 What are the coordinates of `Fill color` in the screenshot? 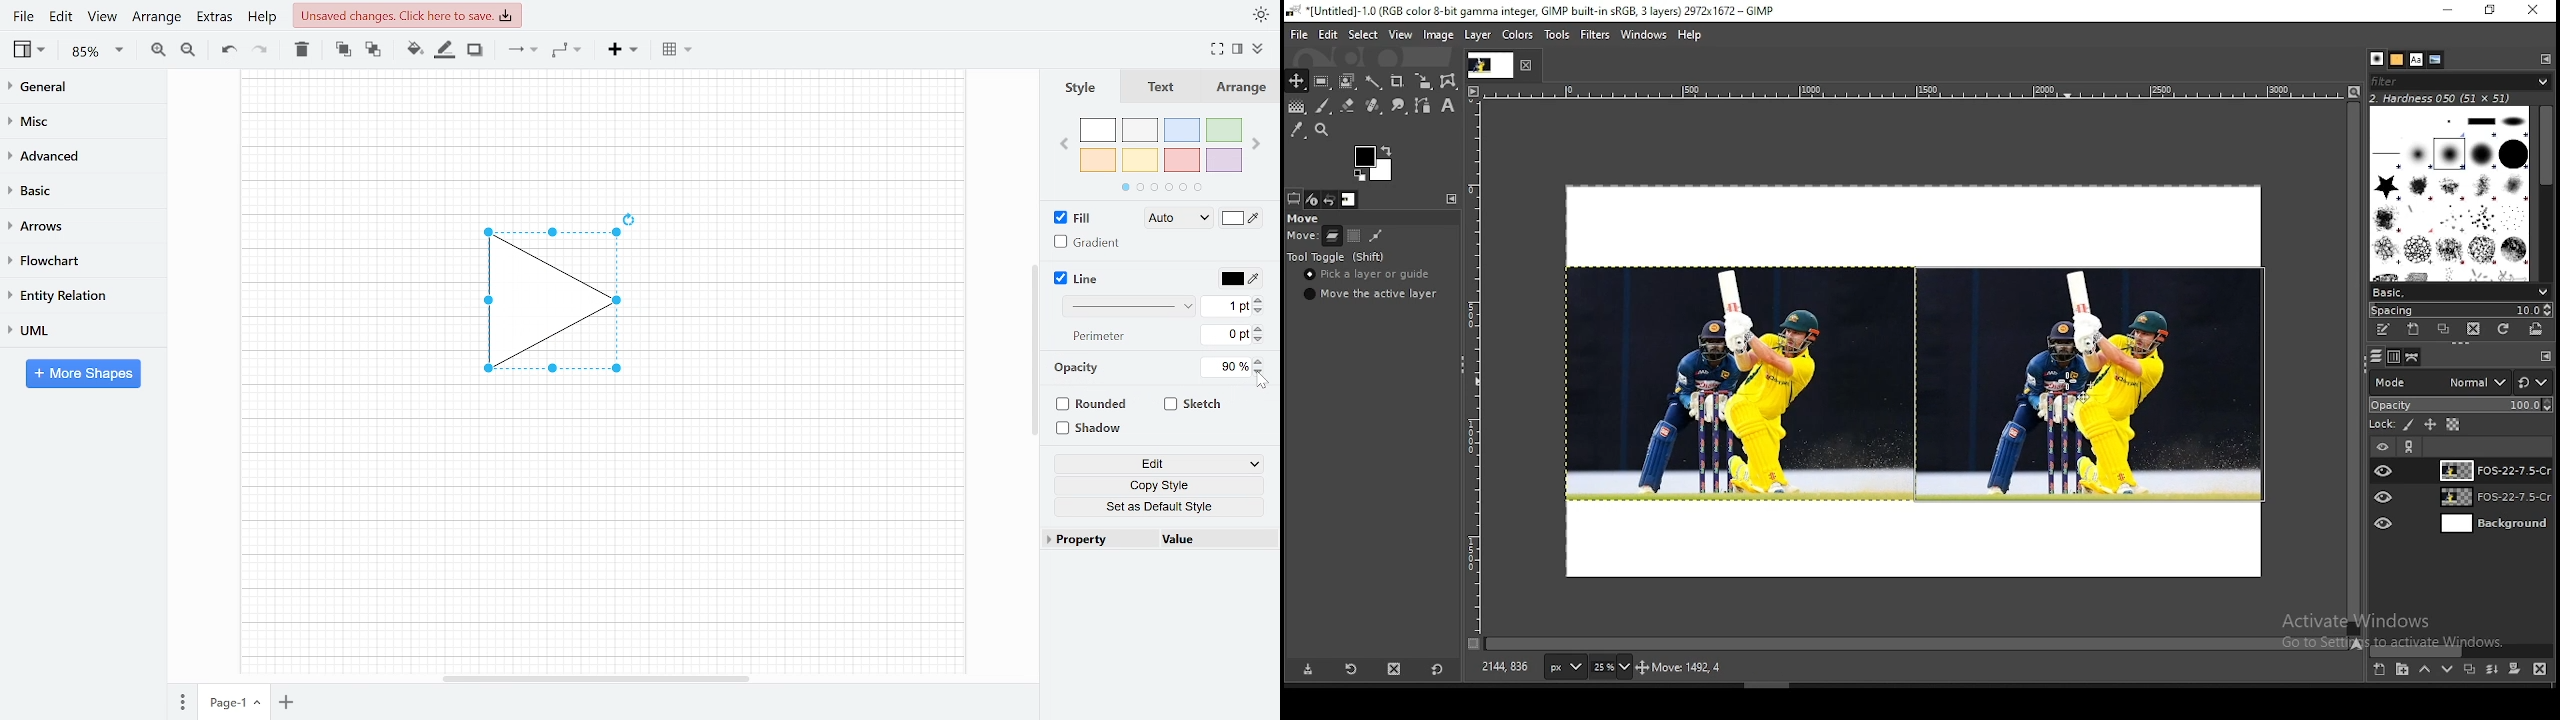 It's located at (414, 49).